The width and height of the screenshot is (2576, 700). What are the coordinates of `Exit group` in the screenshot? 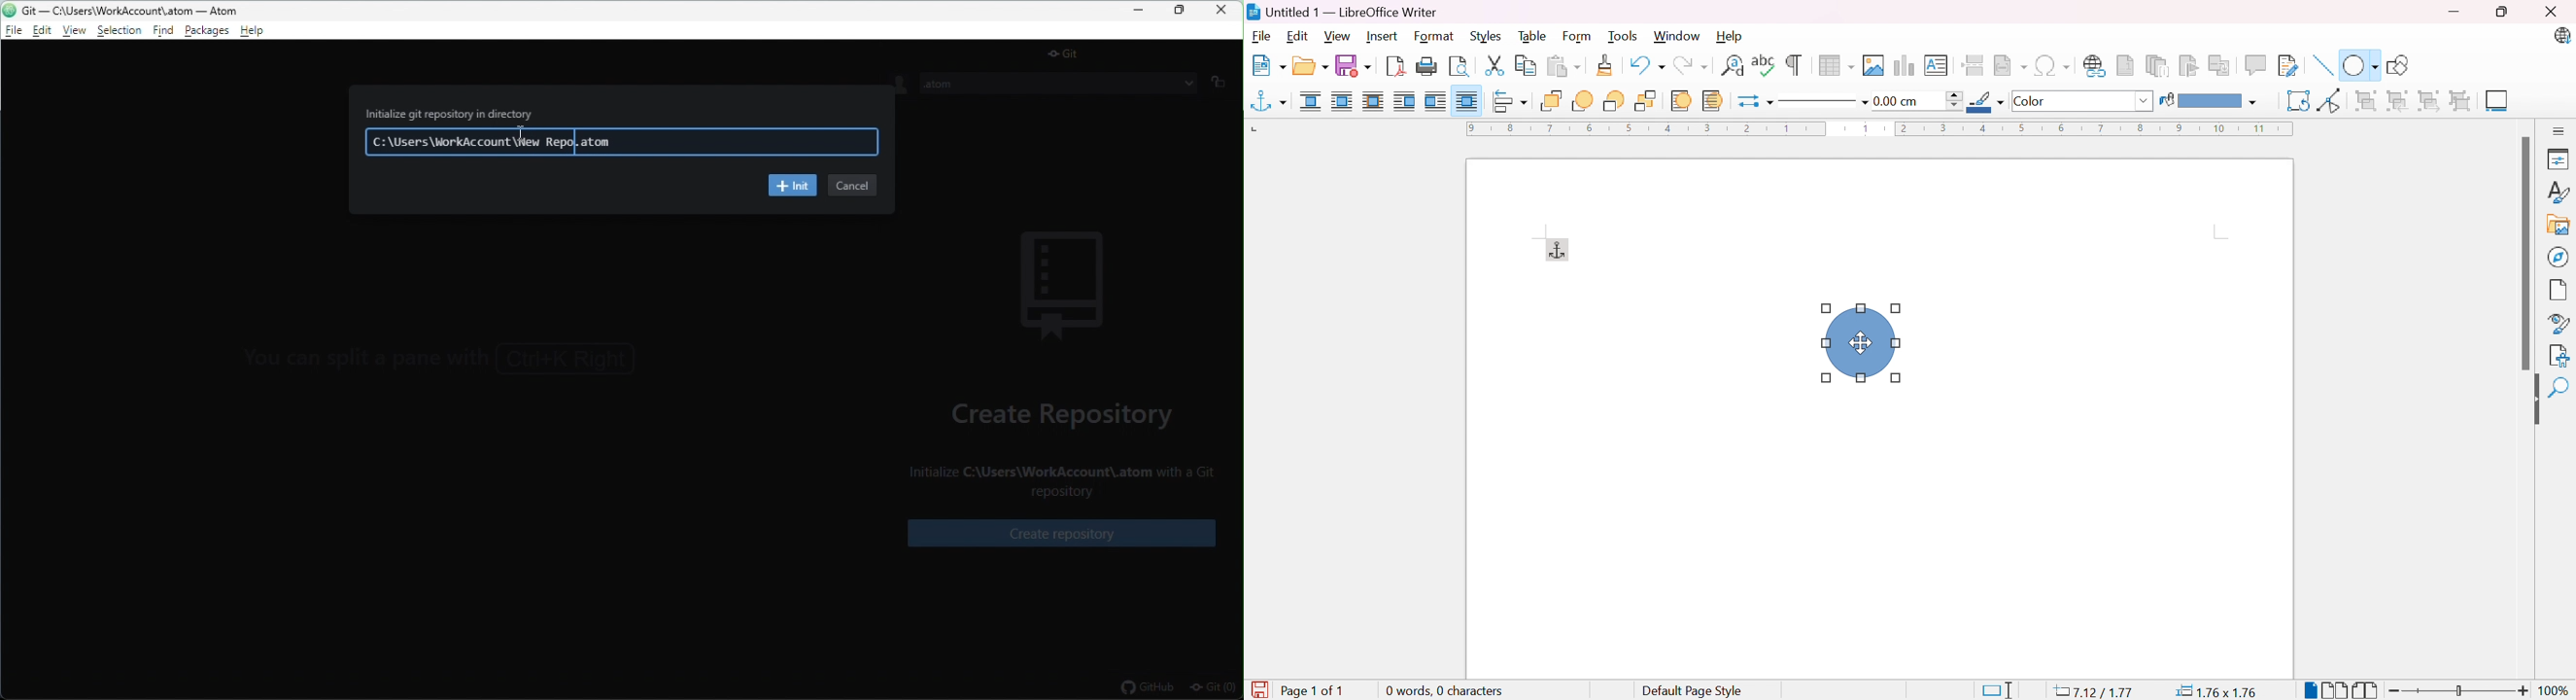 It's located at (2433, 102).